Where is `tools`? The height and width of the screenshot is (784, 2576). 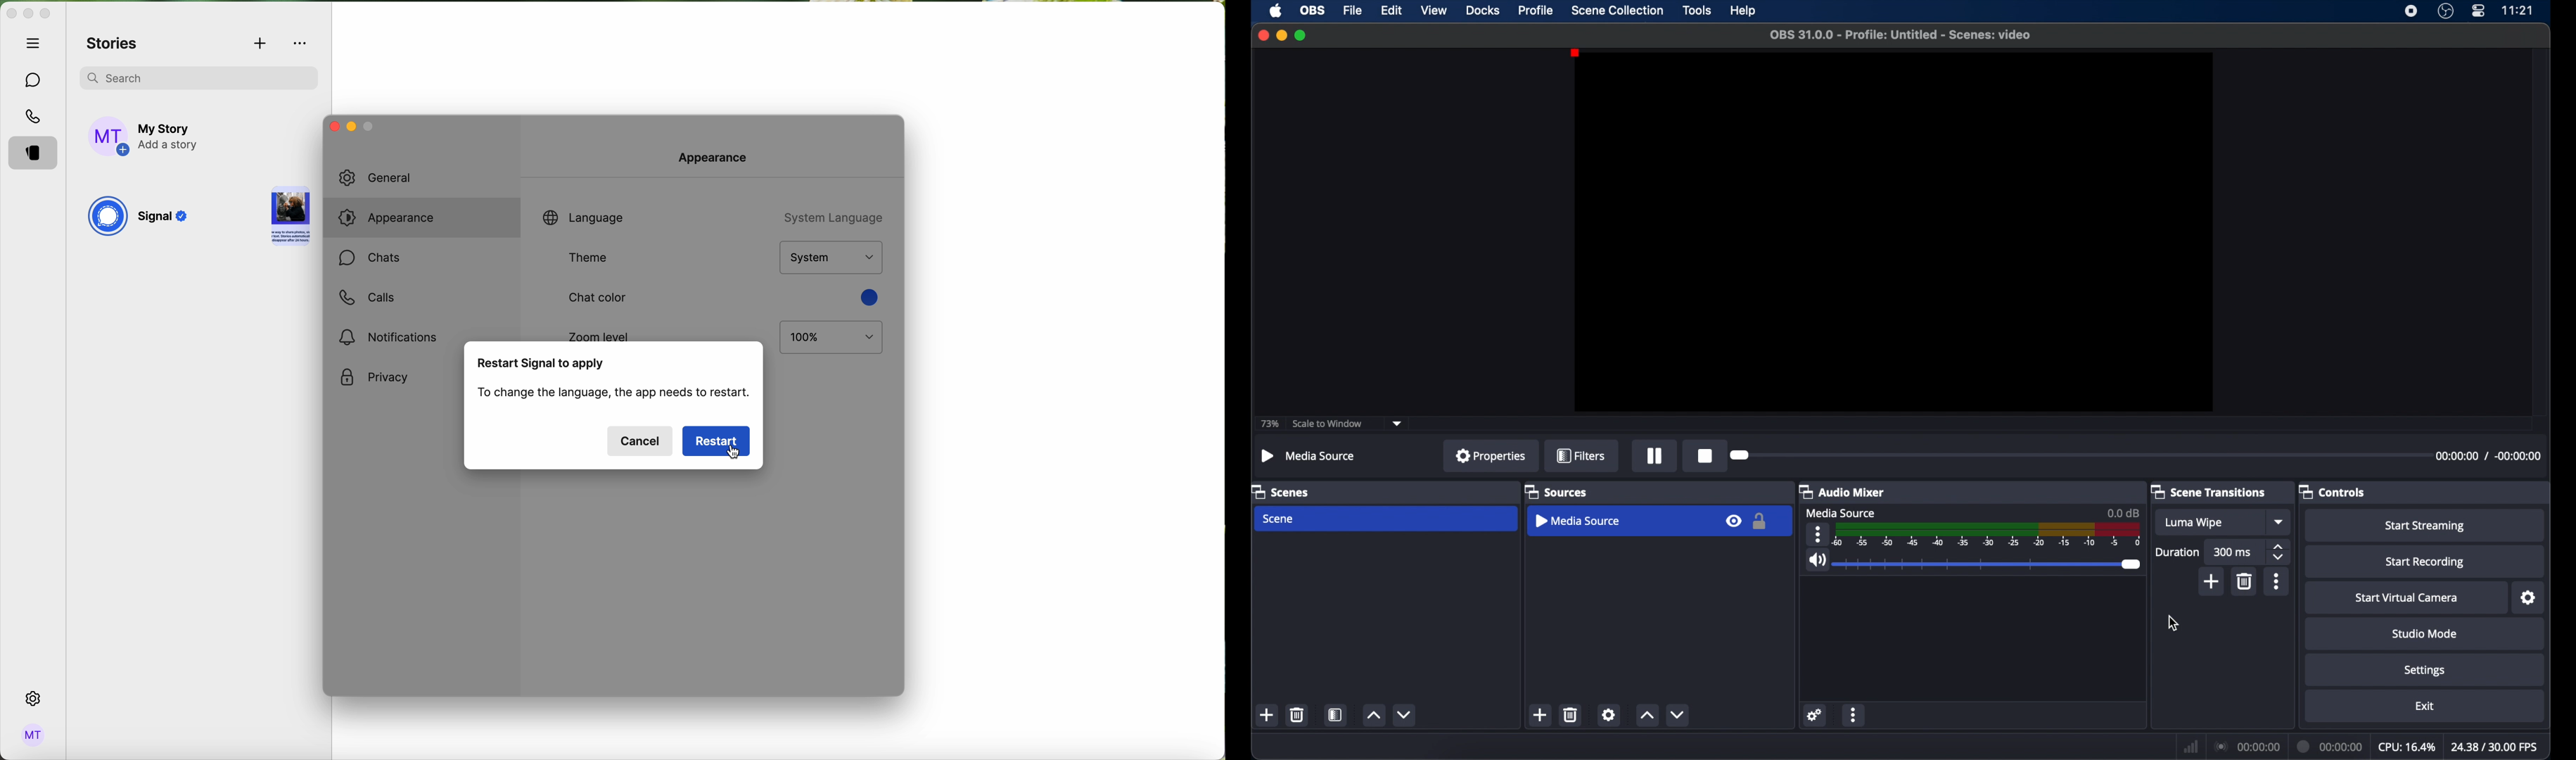 tools is located at coordinates (1697, 11).